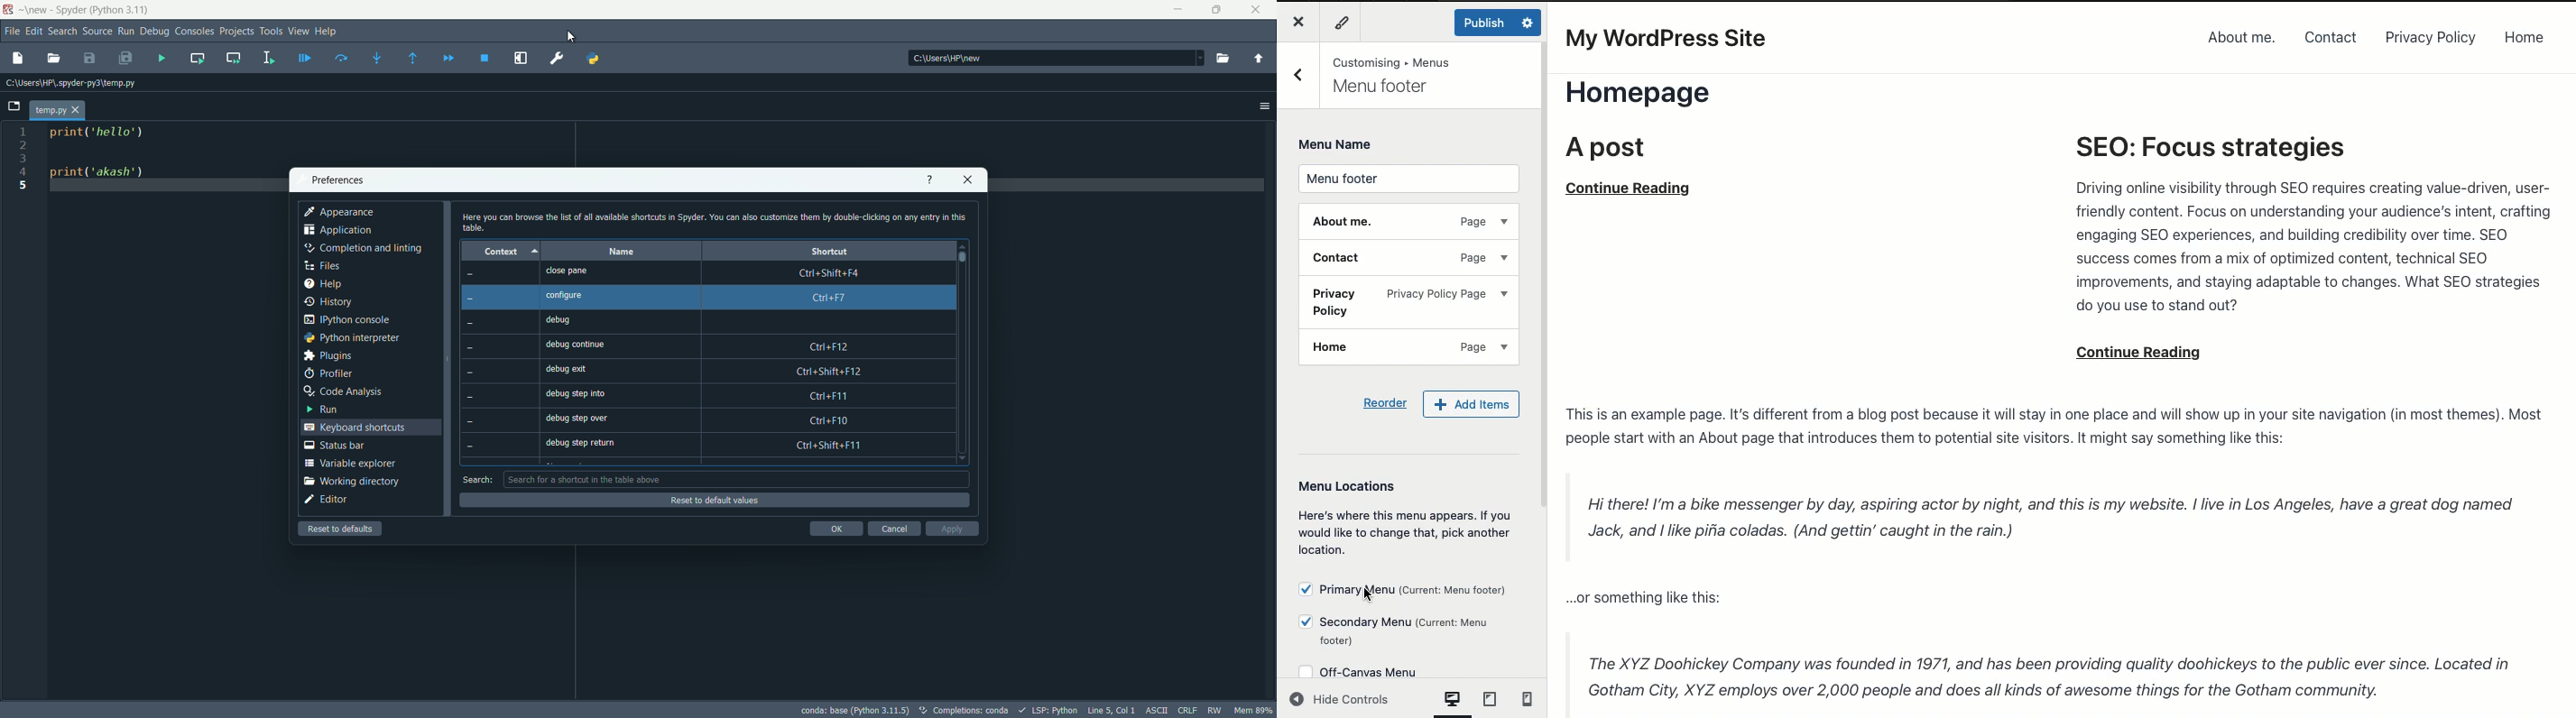 The width and height of the screenshot is (2576, 728). I want to click on run menu, so click(126, 31).